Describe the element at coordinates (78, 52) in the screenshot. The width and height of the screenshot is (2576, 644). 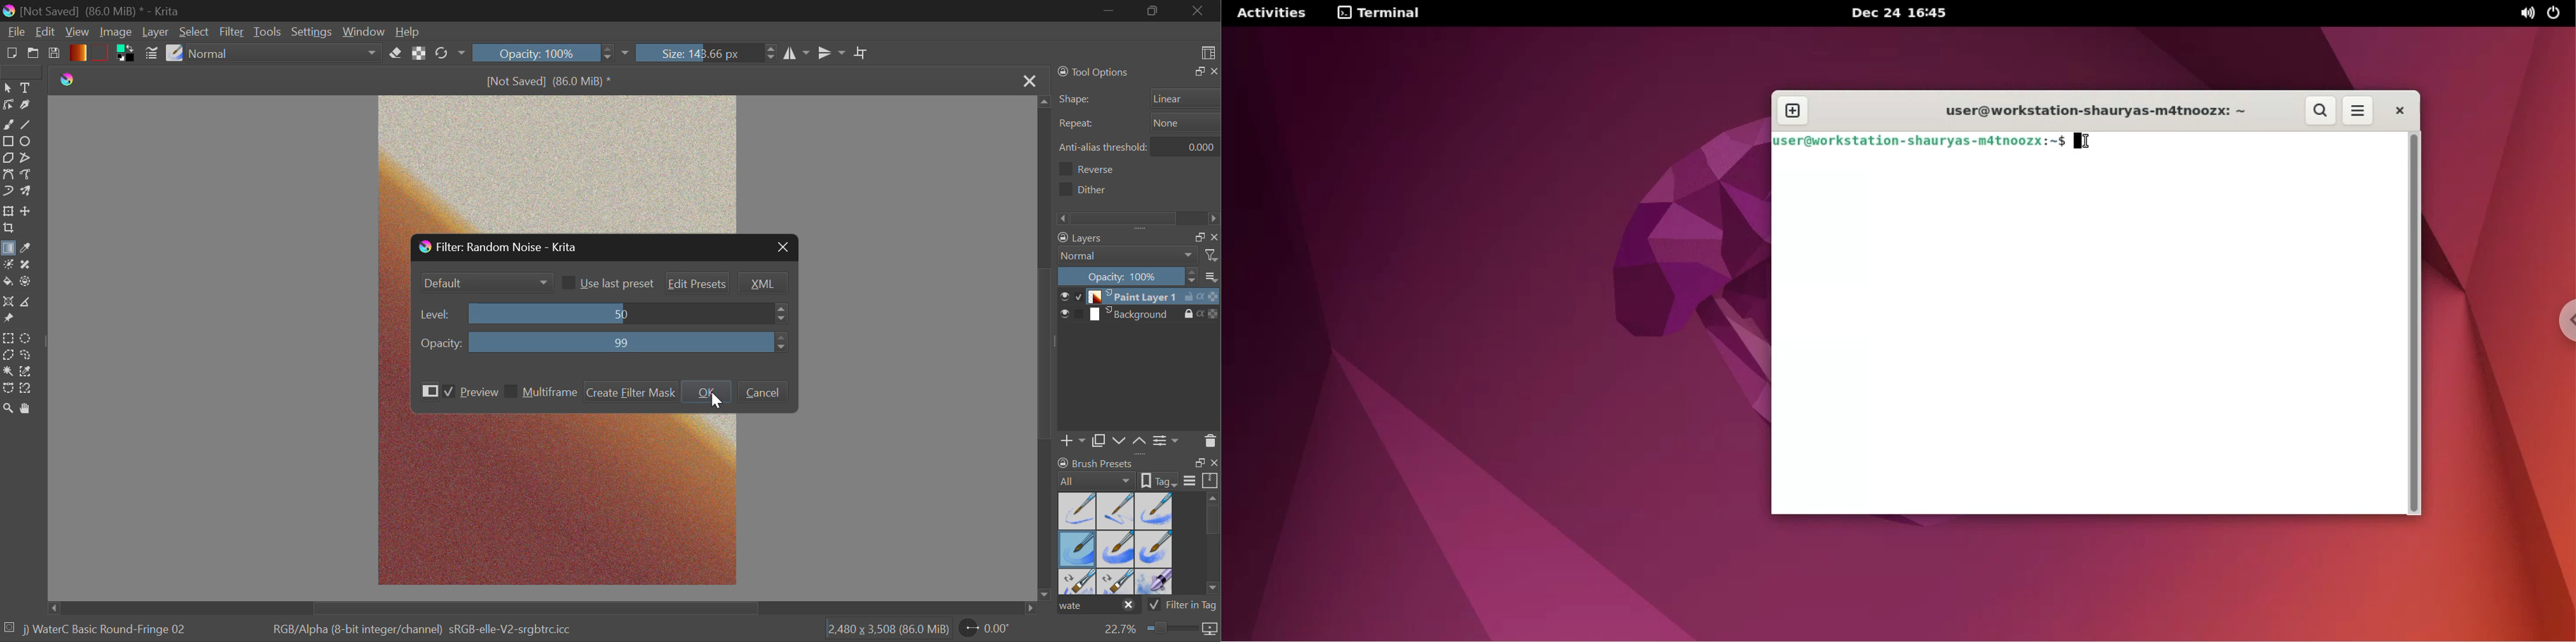
I see `Gradient` at that location.